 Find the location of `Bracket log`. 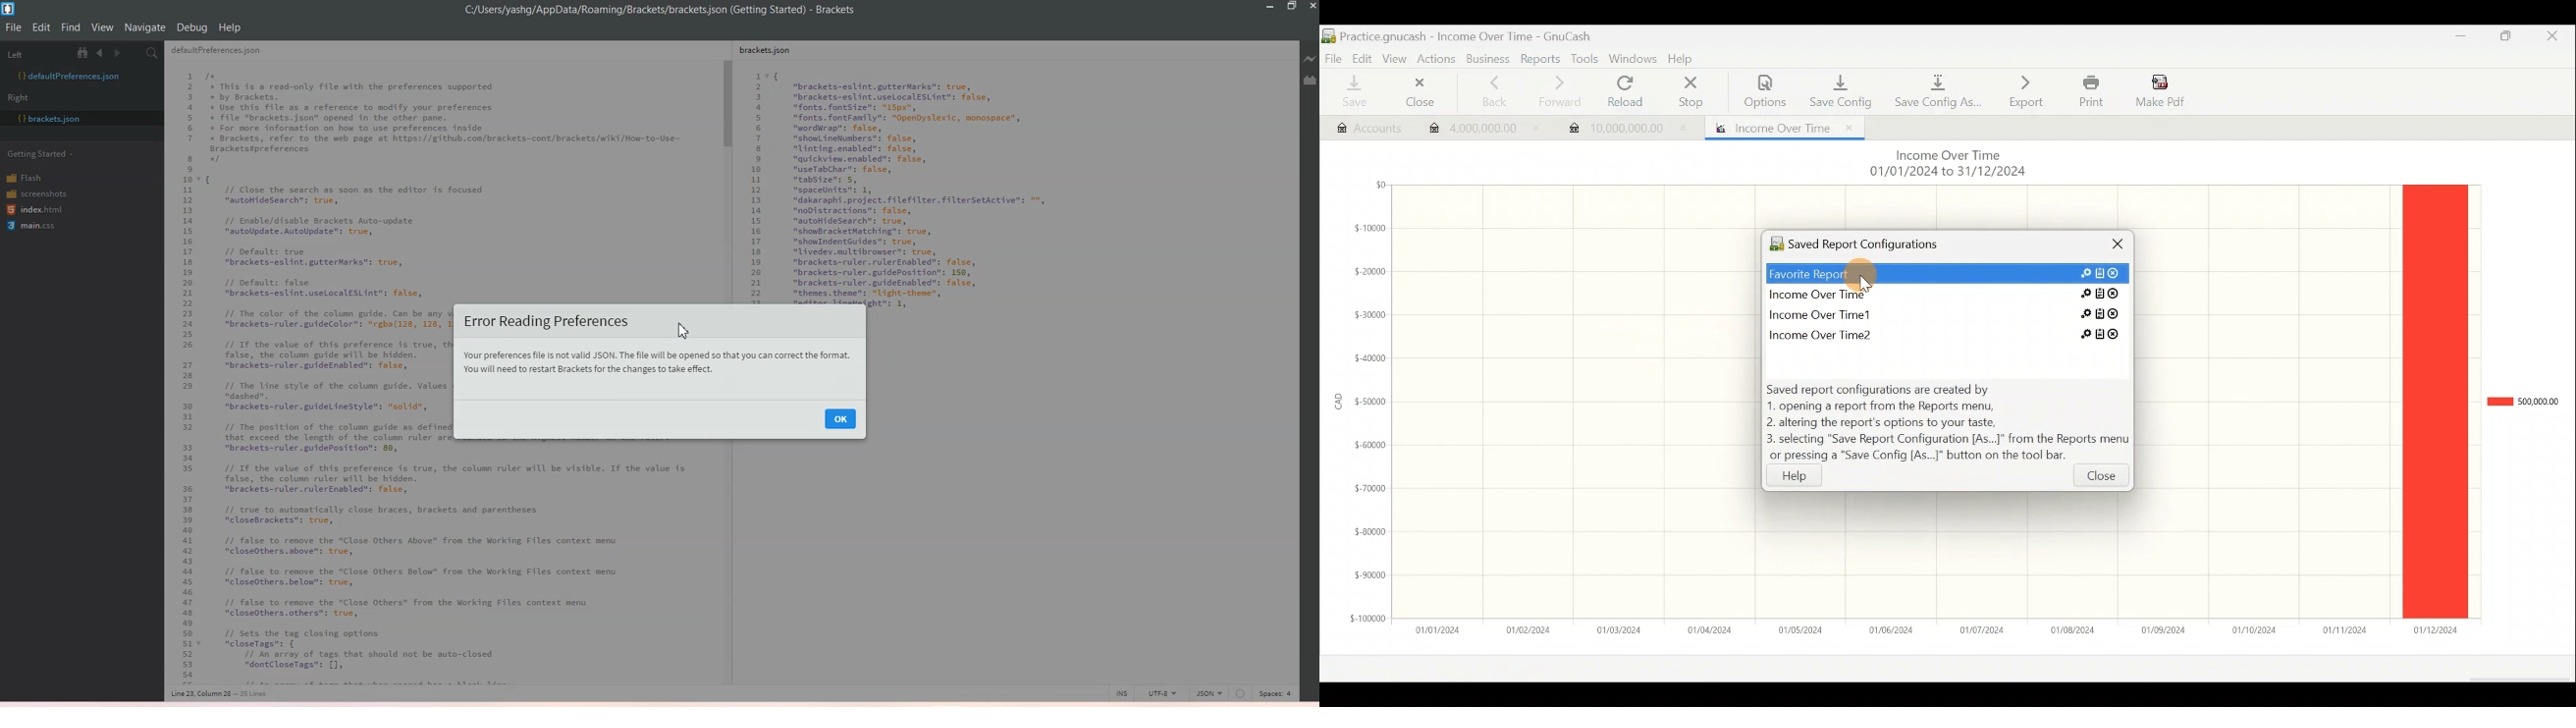

Bracket log is located at coordinates (10, 9).